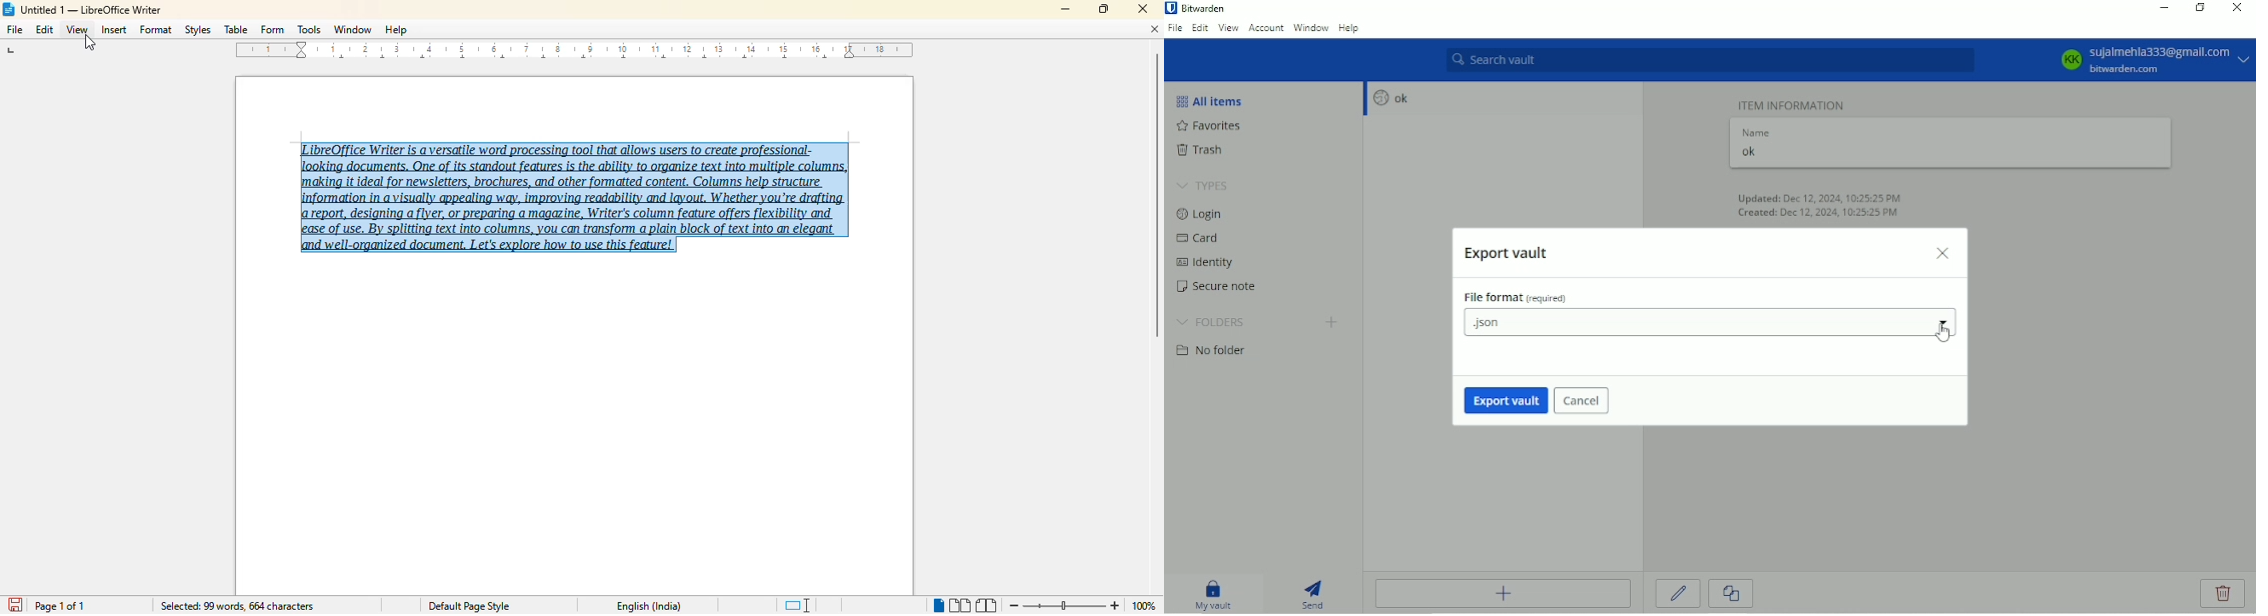 The image size is (2268, 616). What do you see at coordinates (1200, 27) in the screenshot?
I see `Edit` at bounding box center [1200, 27].